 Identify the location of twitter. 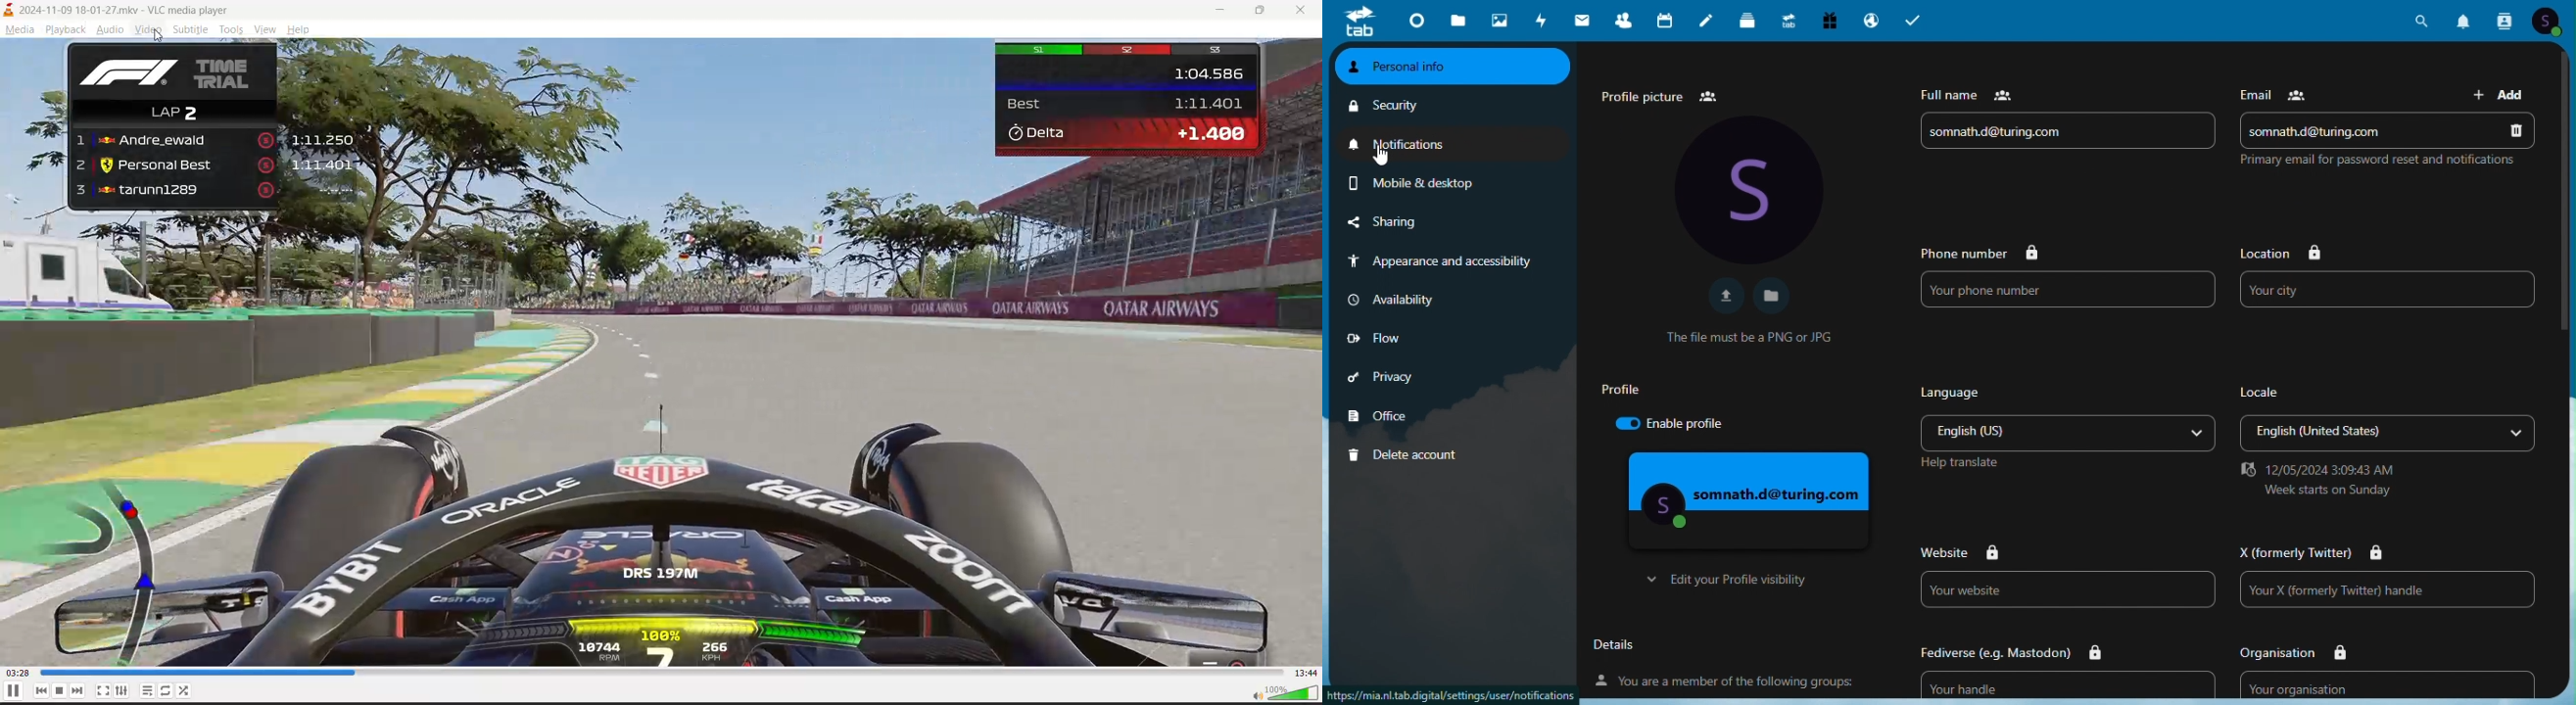
(2393, 553).